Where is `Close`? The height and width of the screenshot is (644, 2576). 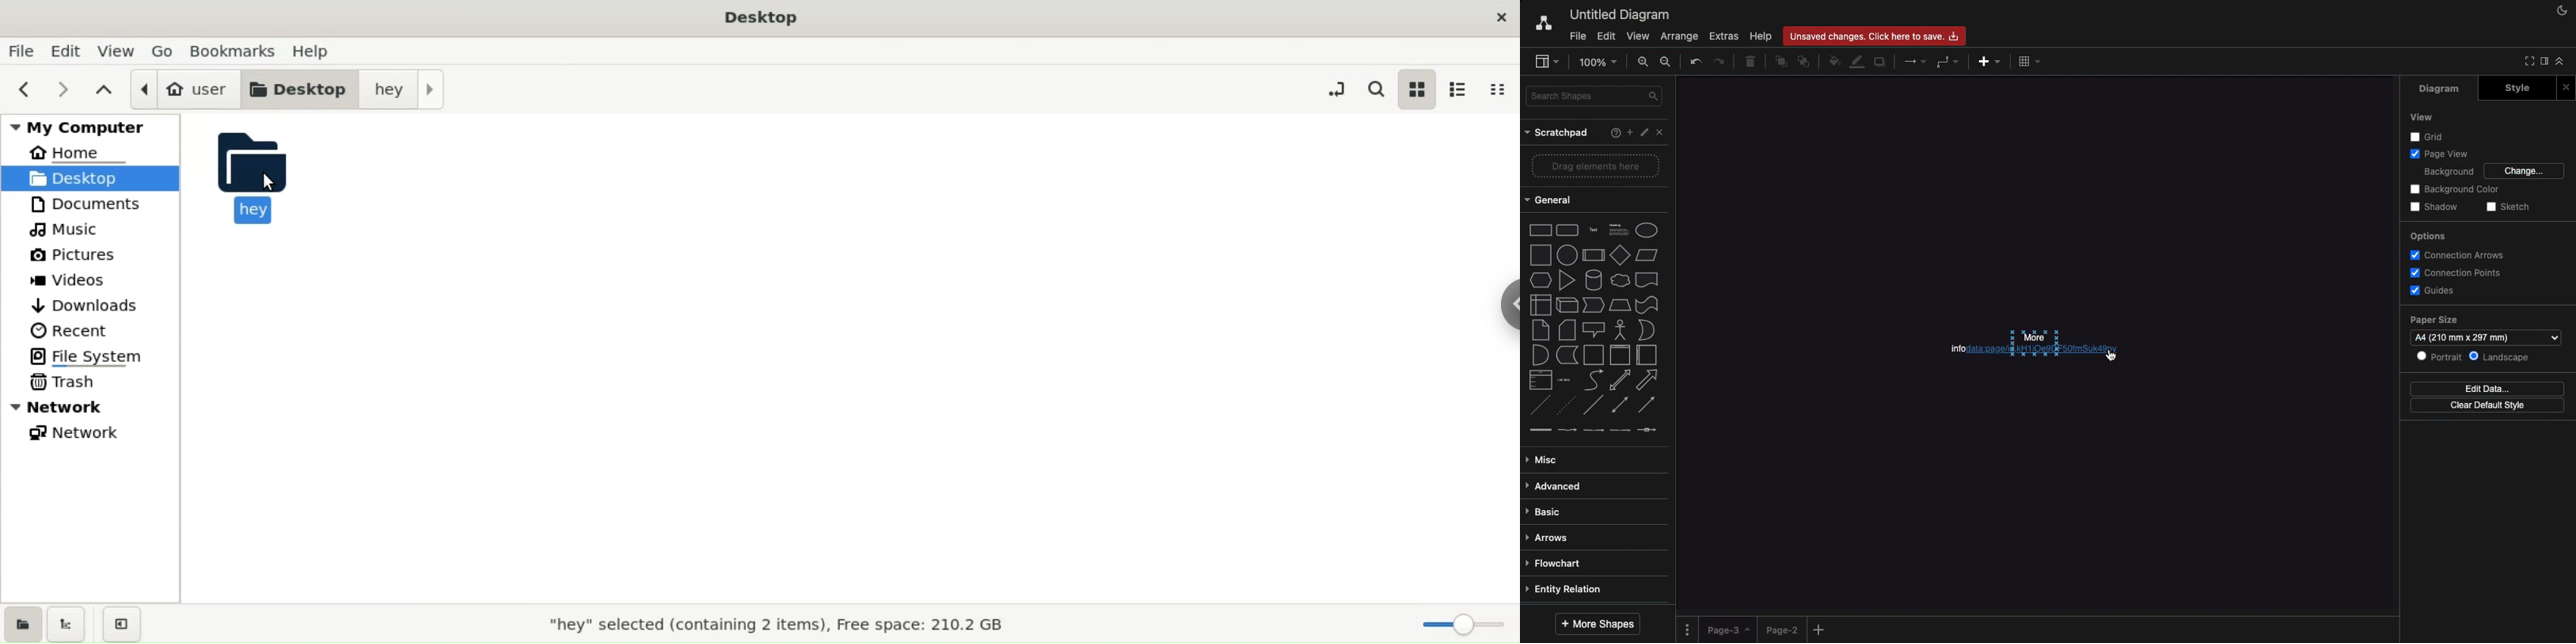 Close is located at coordinates (1663, 135).